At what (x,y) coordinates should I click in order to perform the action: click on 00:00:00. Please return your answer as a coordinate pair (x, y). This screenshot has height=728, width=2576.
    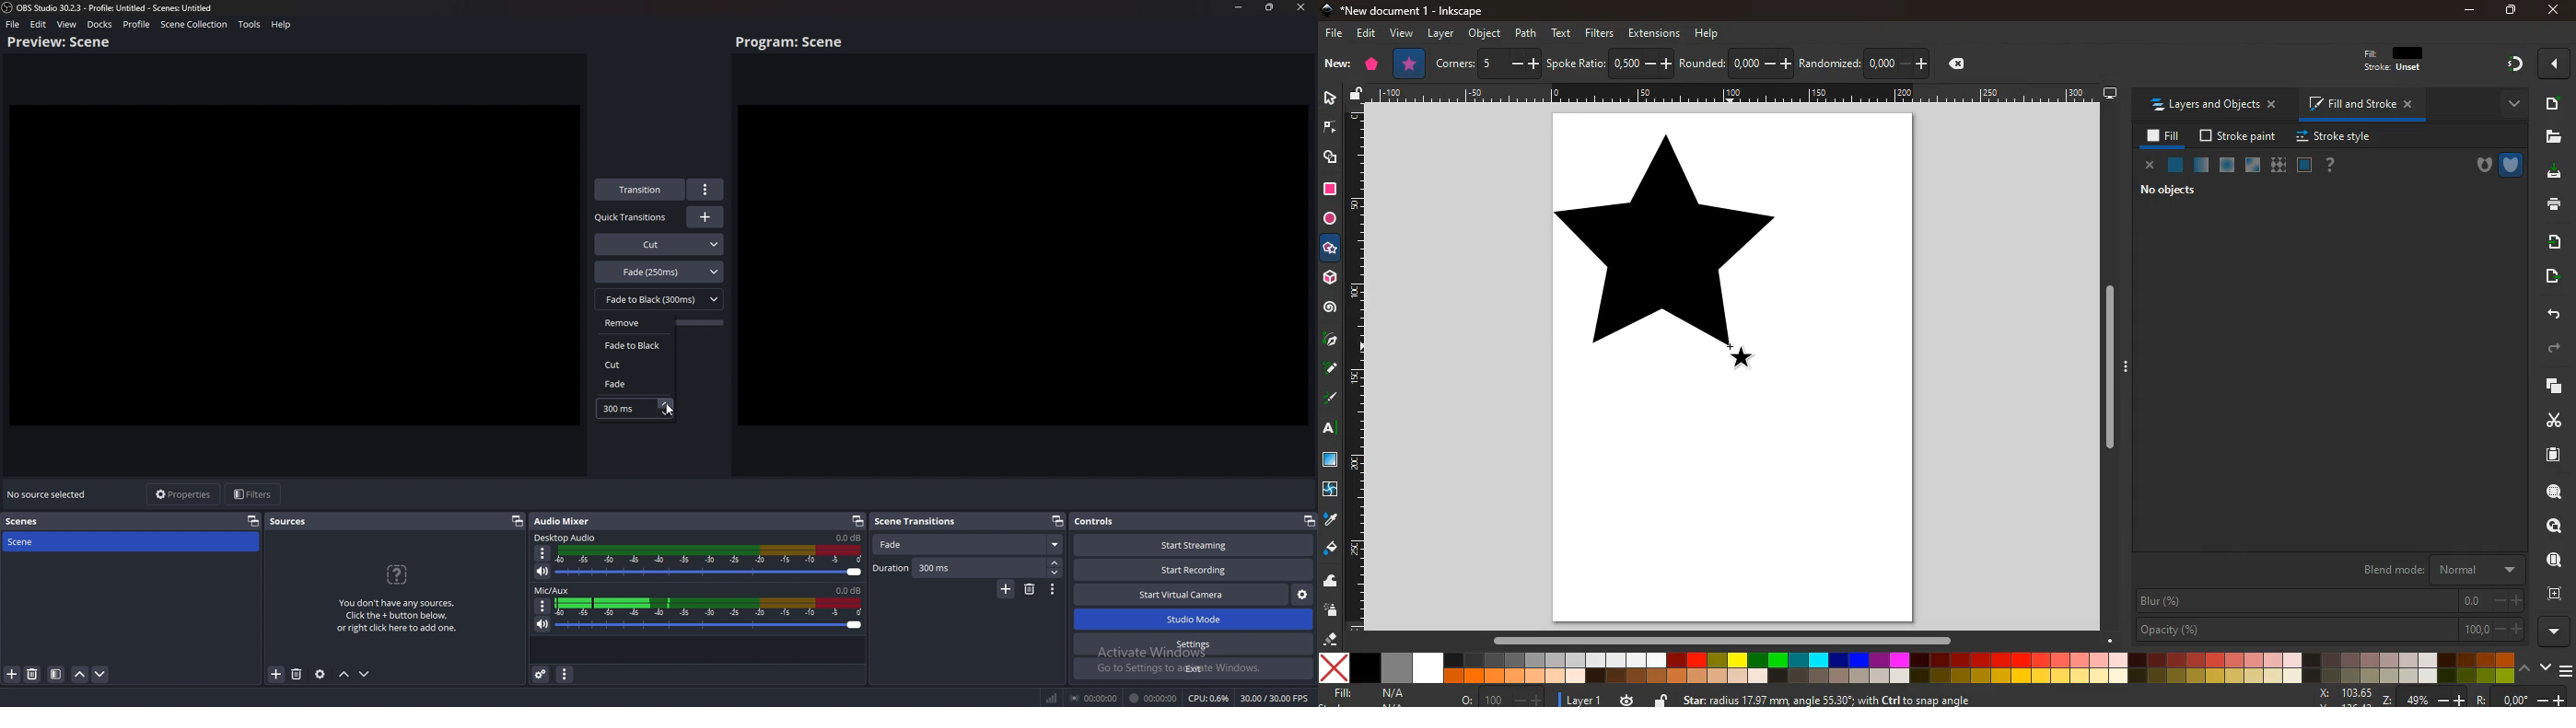
    Looking at the image, I should click on (1093, 699).